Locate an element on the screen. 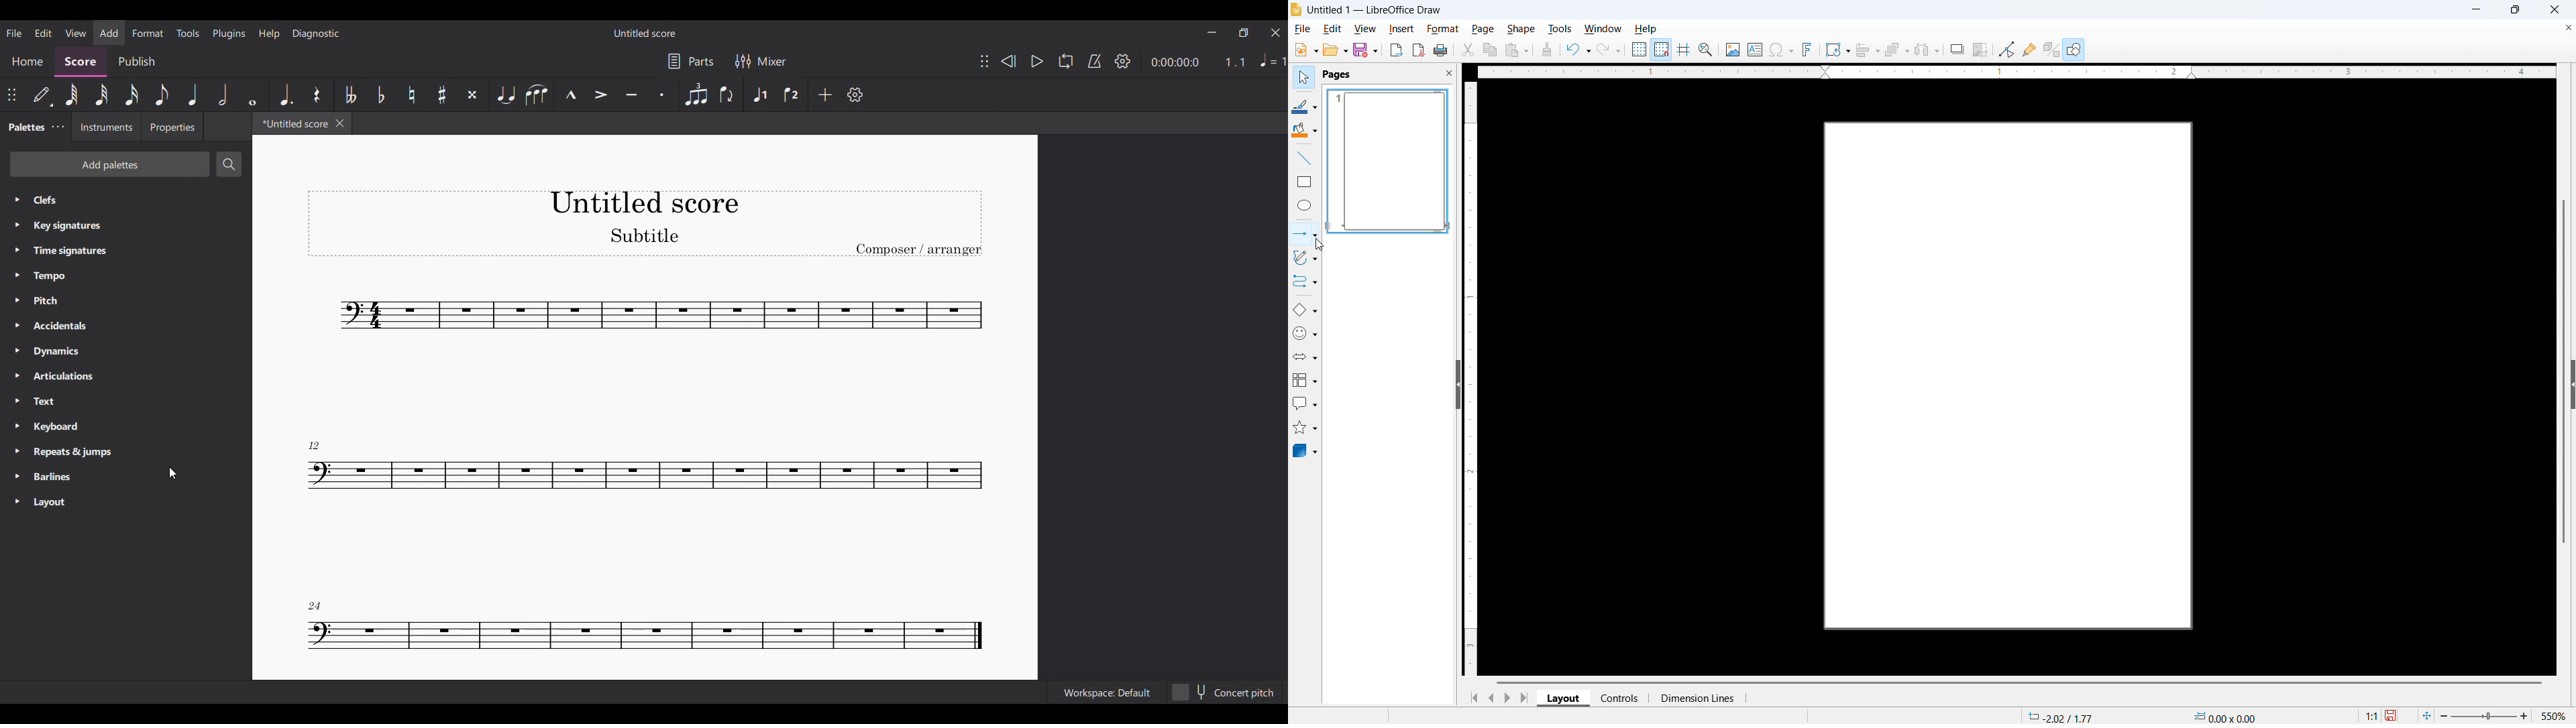  Toggle natural is located at coordinates (504, 94).